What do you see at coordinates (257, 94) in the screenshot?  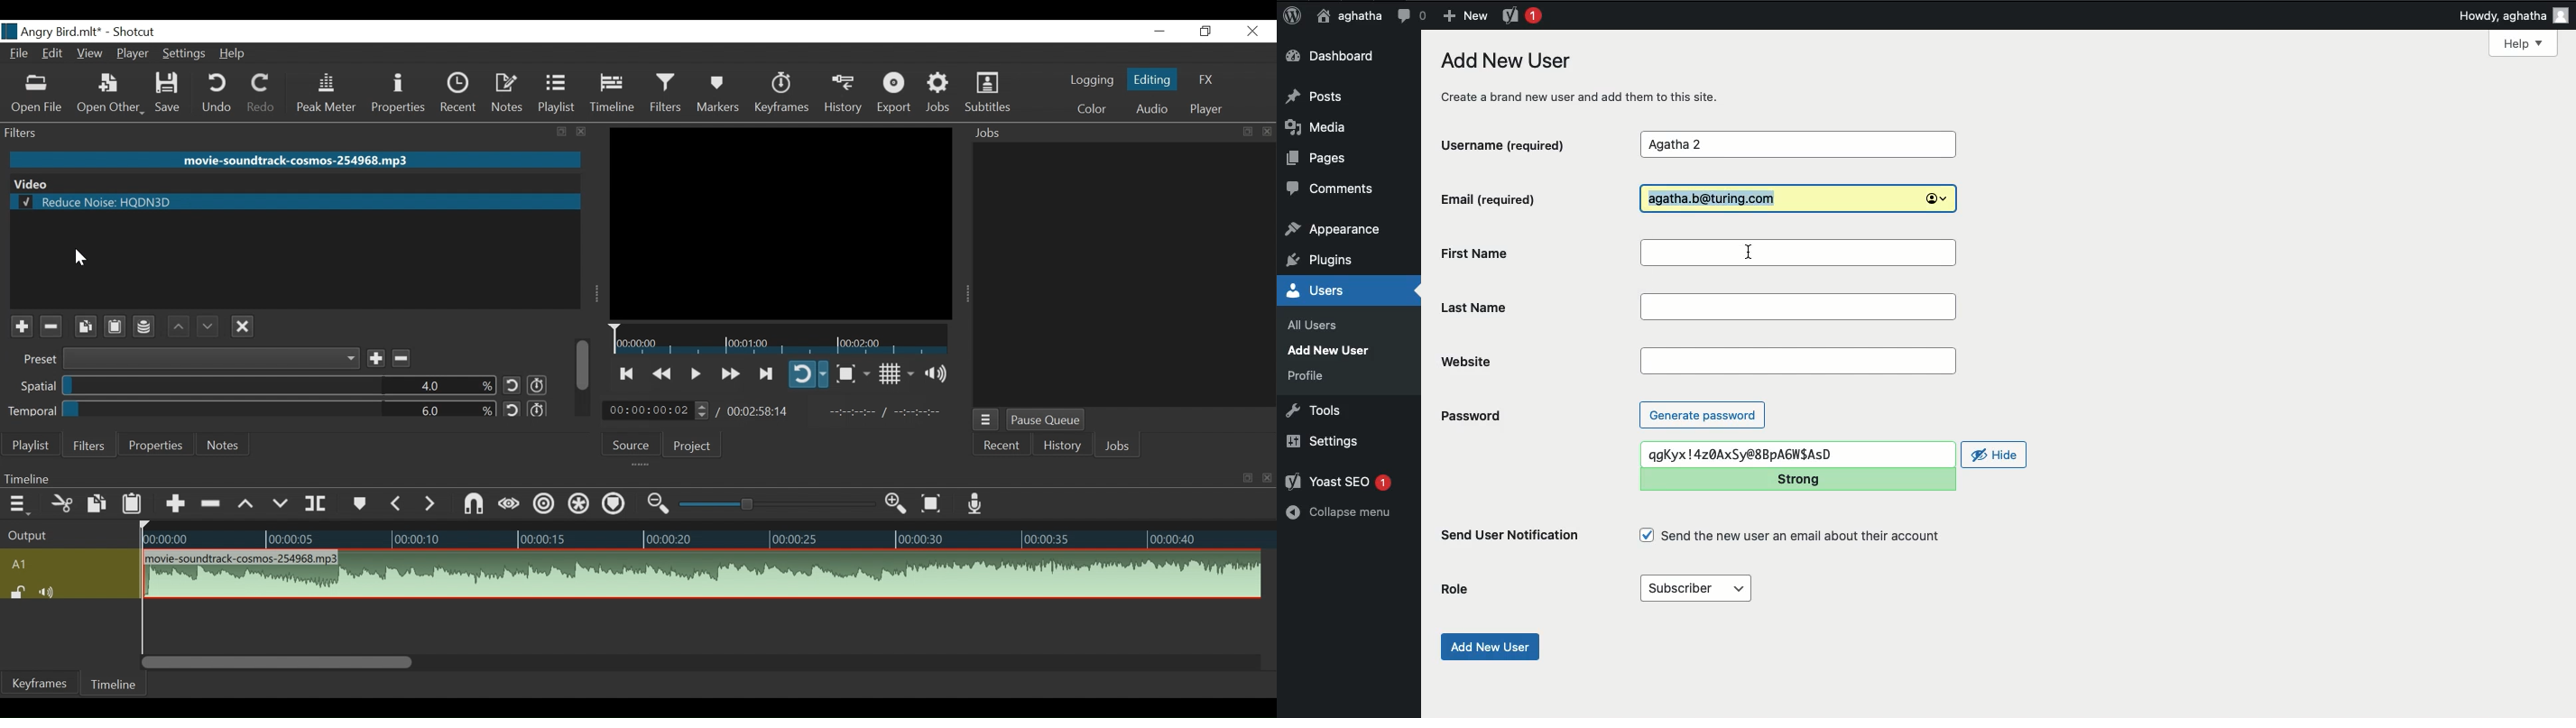 I see `Redo` at bounding box center [257, 94].